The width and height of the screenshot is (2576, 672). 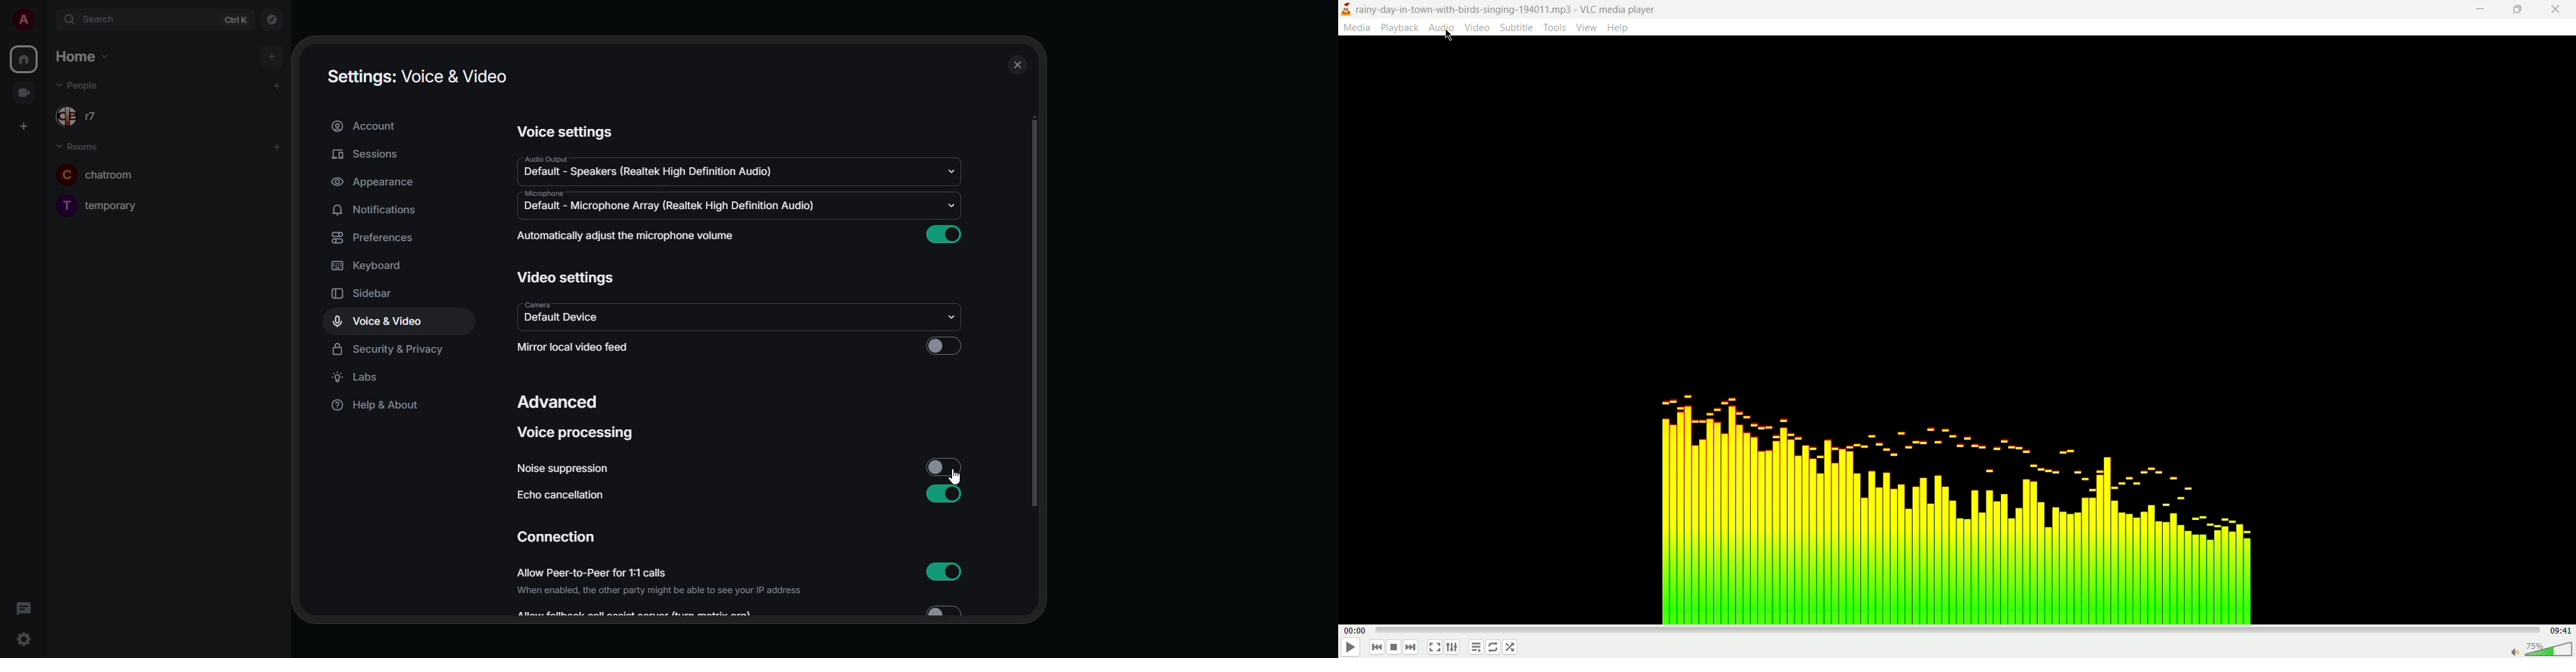 I want to click on home, so click(x=79, y=56).